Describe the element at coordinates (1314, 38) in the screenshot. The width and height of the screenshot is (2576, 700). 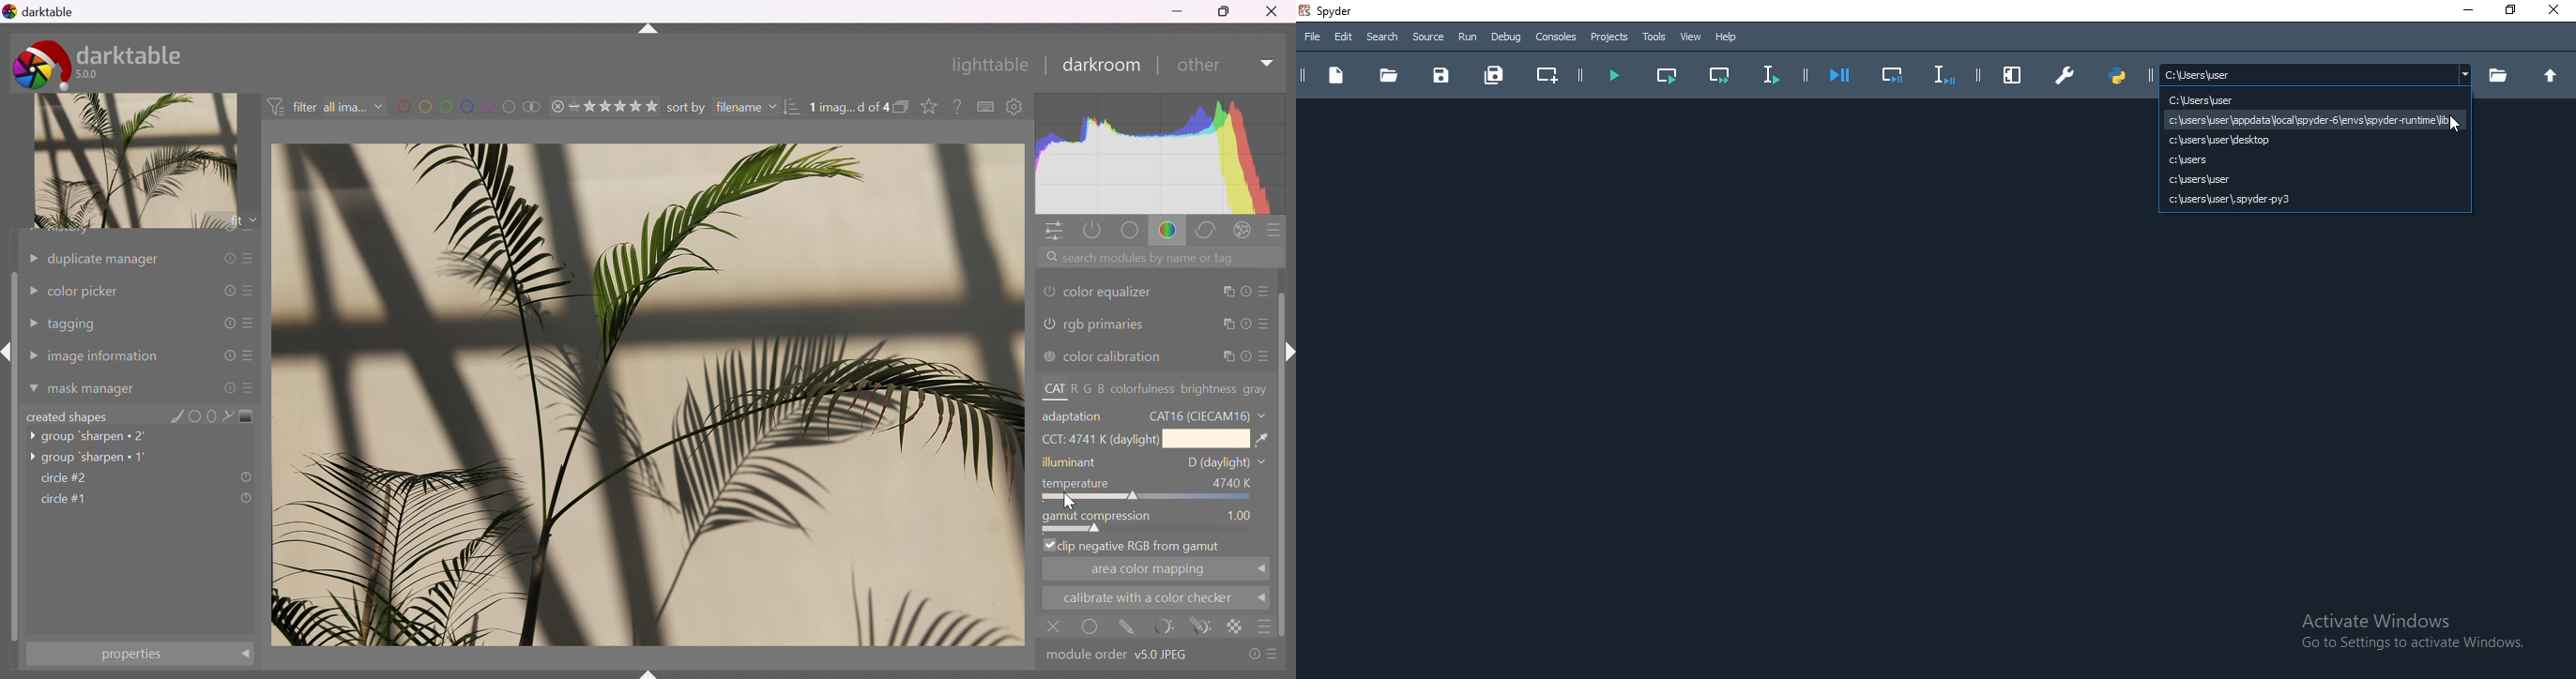
I see `file` at that location.